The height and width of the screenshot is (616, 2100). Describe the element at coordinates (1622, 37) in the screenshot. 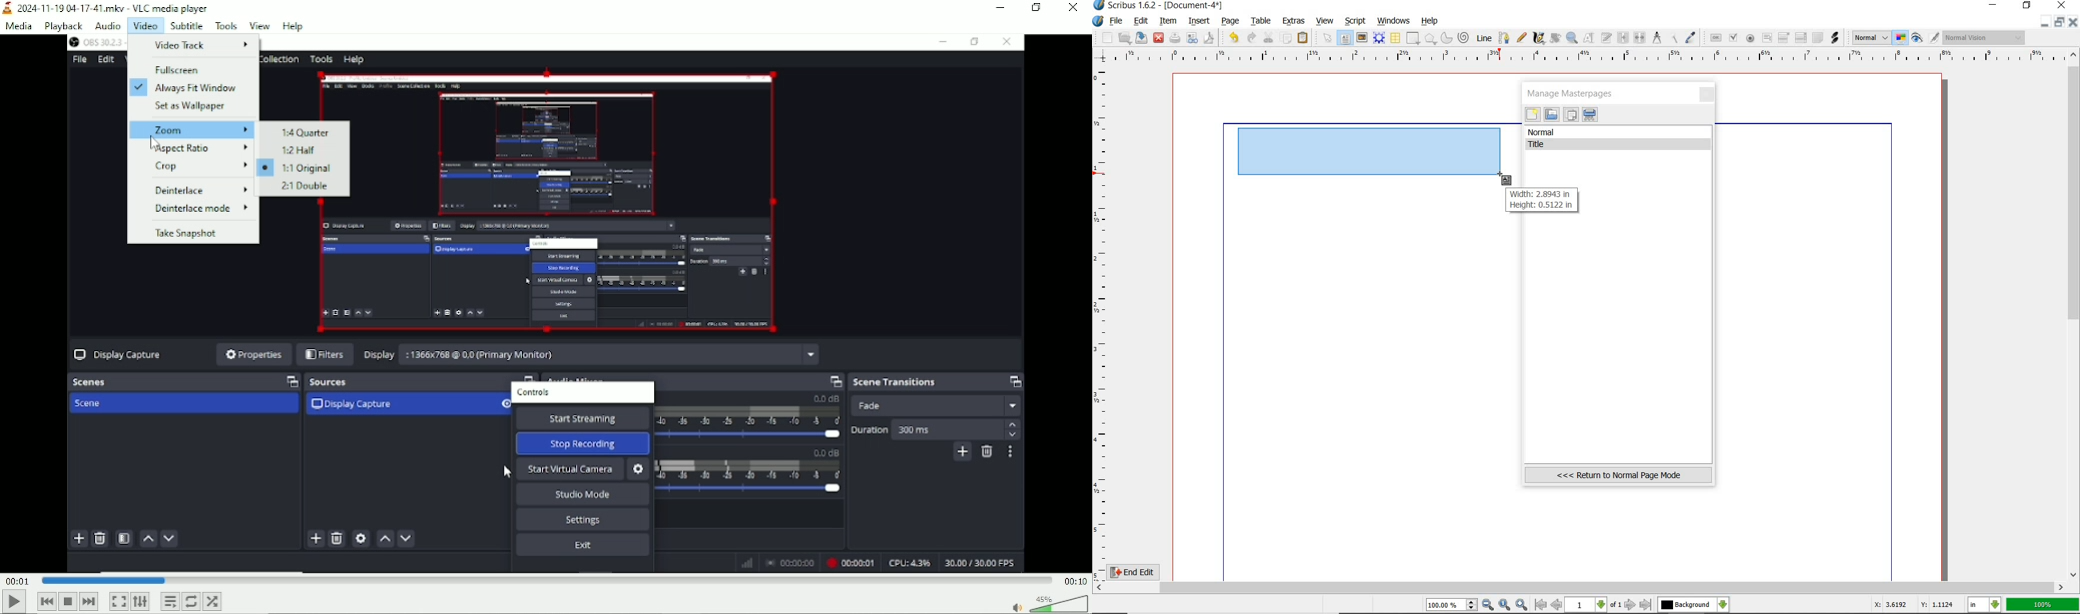

I see `link text frames` at that location.